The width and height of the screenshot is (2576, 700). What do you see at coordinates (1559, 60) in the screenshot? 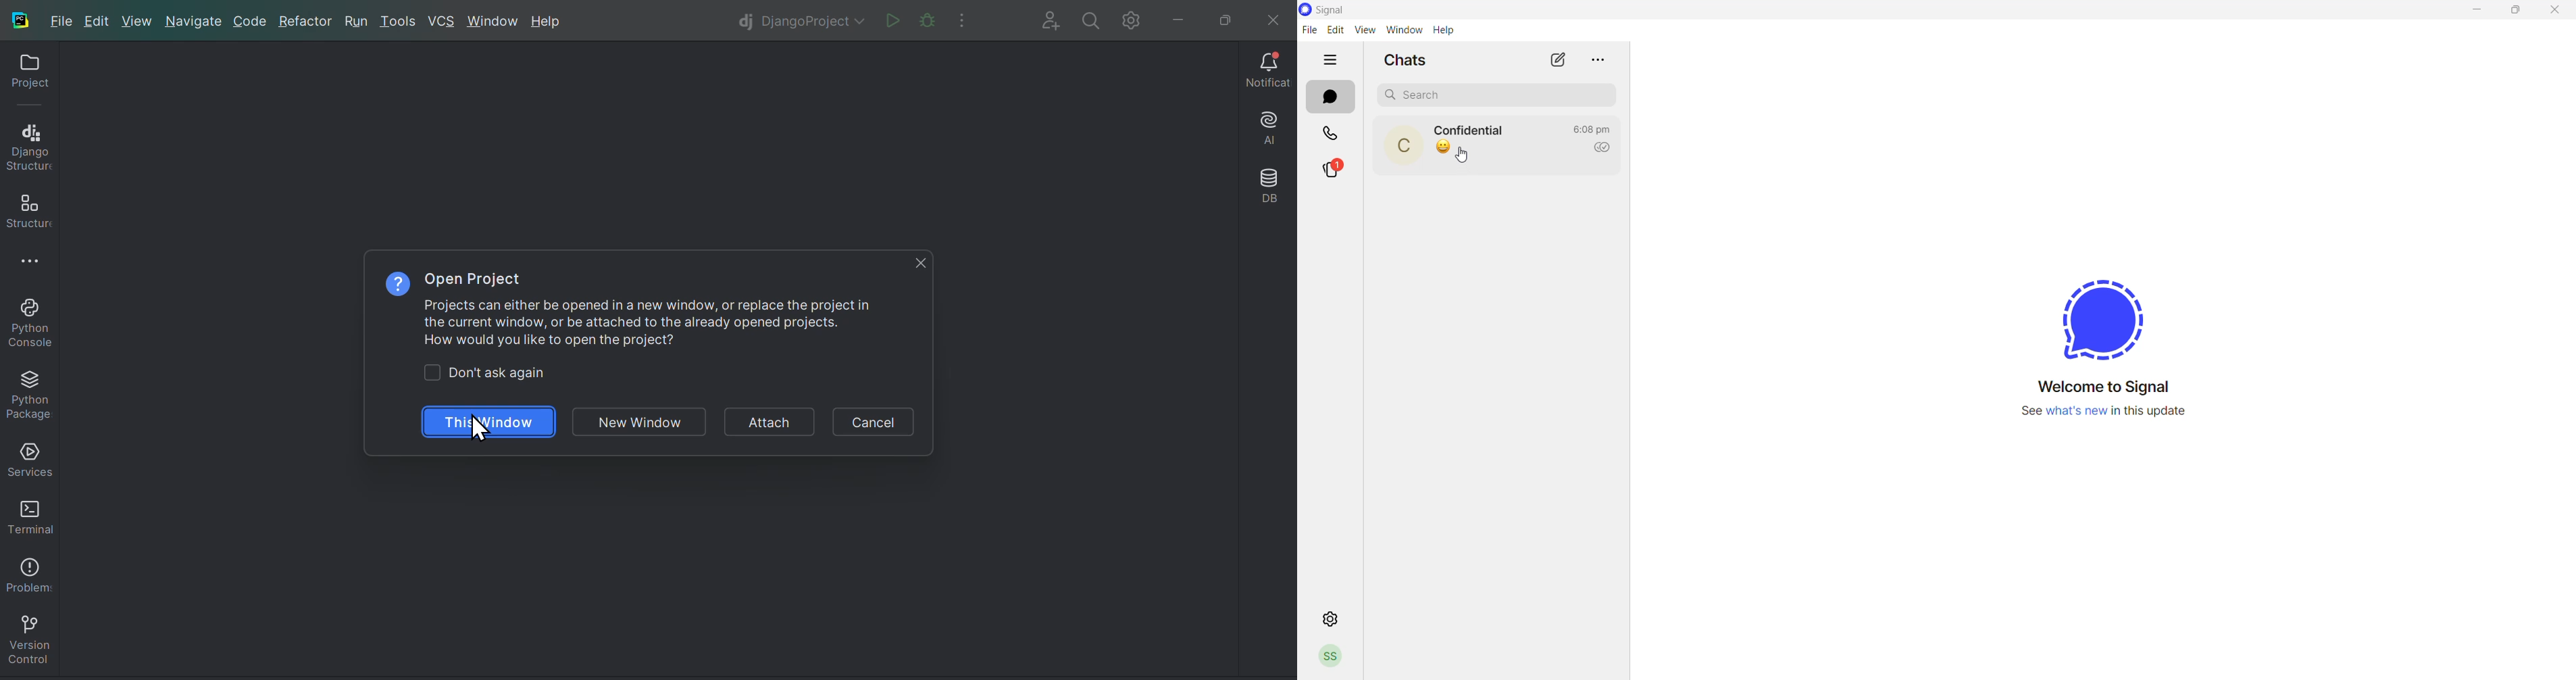
I see `new chat` at bounding box center [1559, 60].